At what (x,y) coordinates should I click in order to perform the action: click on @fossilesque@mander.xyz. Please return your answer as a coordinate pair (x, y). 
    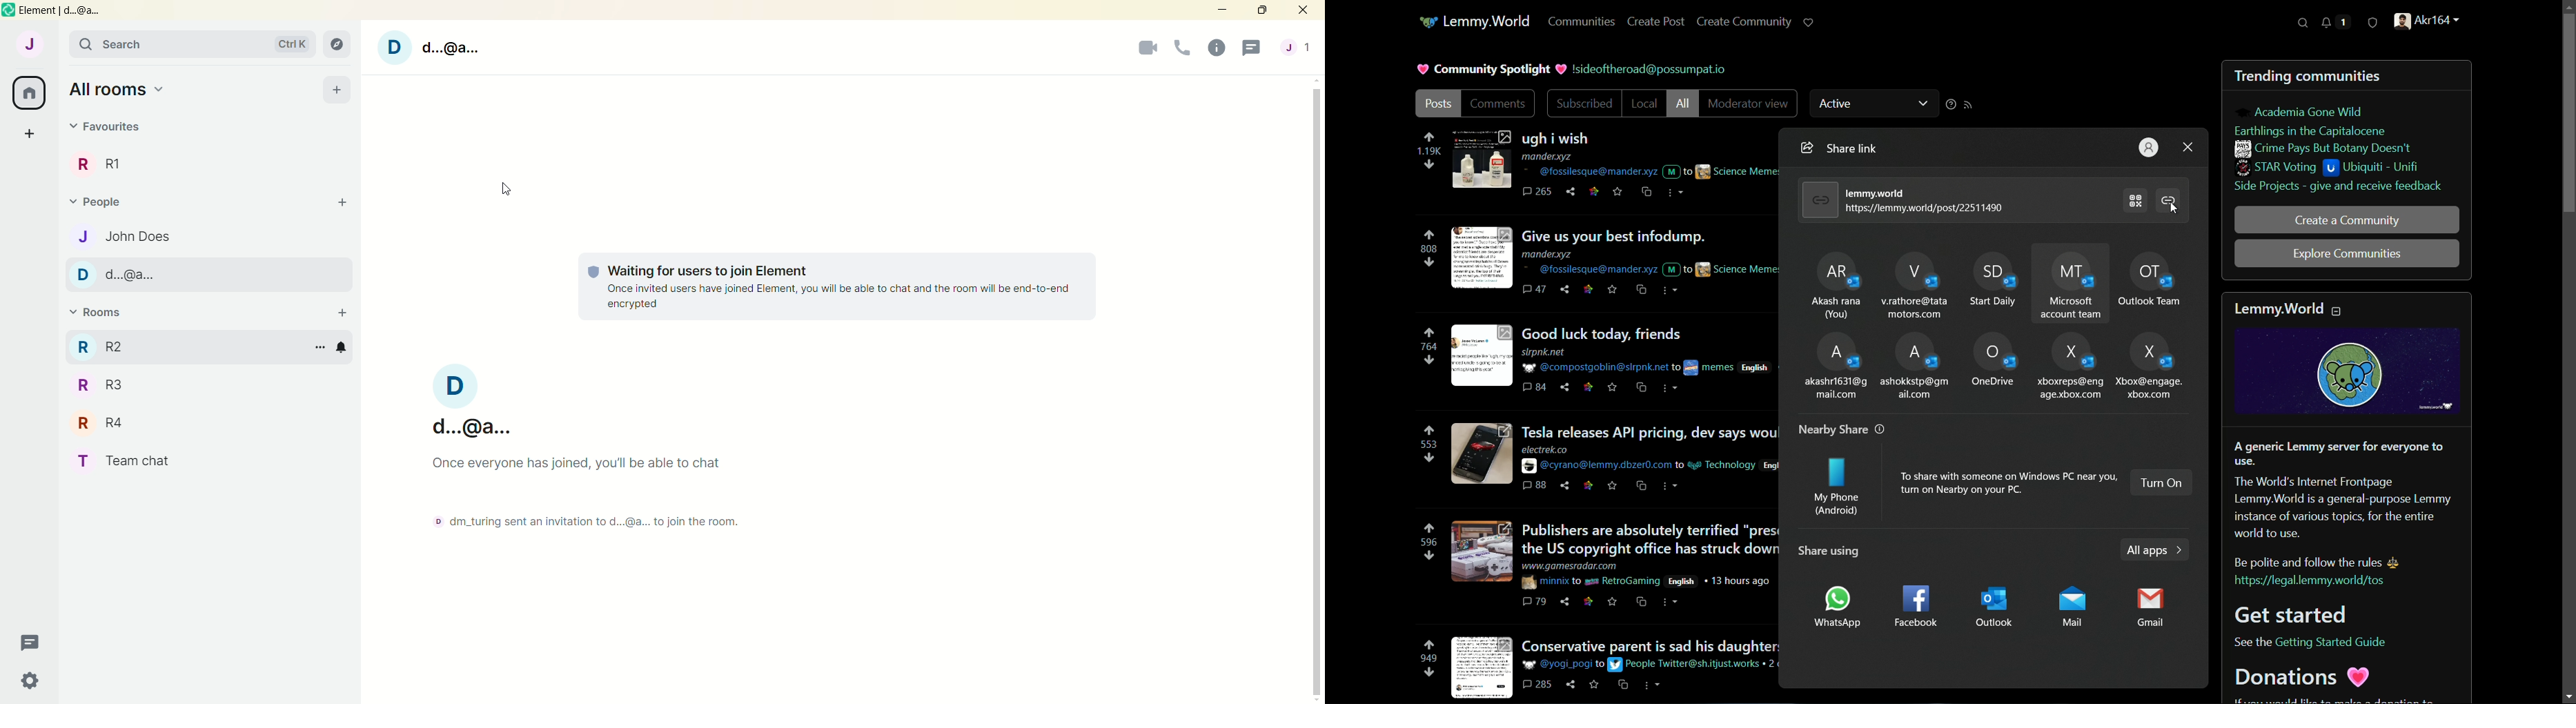
    Looking at the image, I should click on (1588, 270).